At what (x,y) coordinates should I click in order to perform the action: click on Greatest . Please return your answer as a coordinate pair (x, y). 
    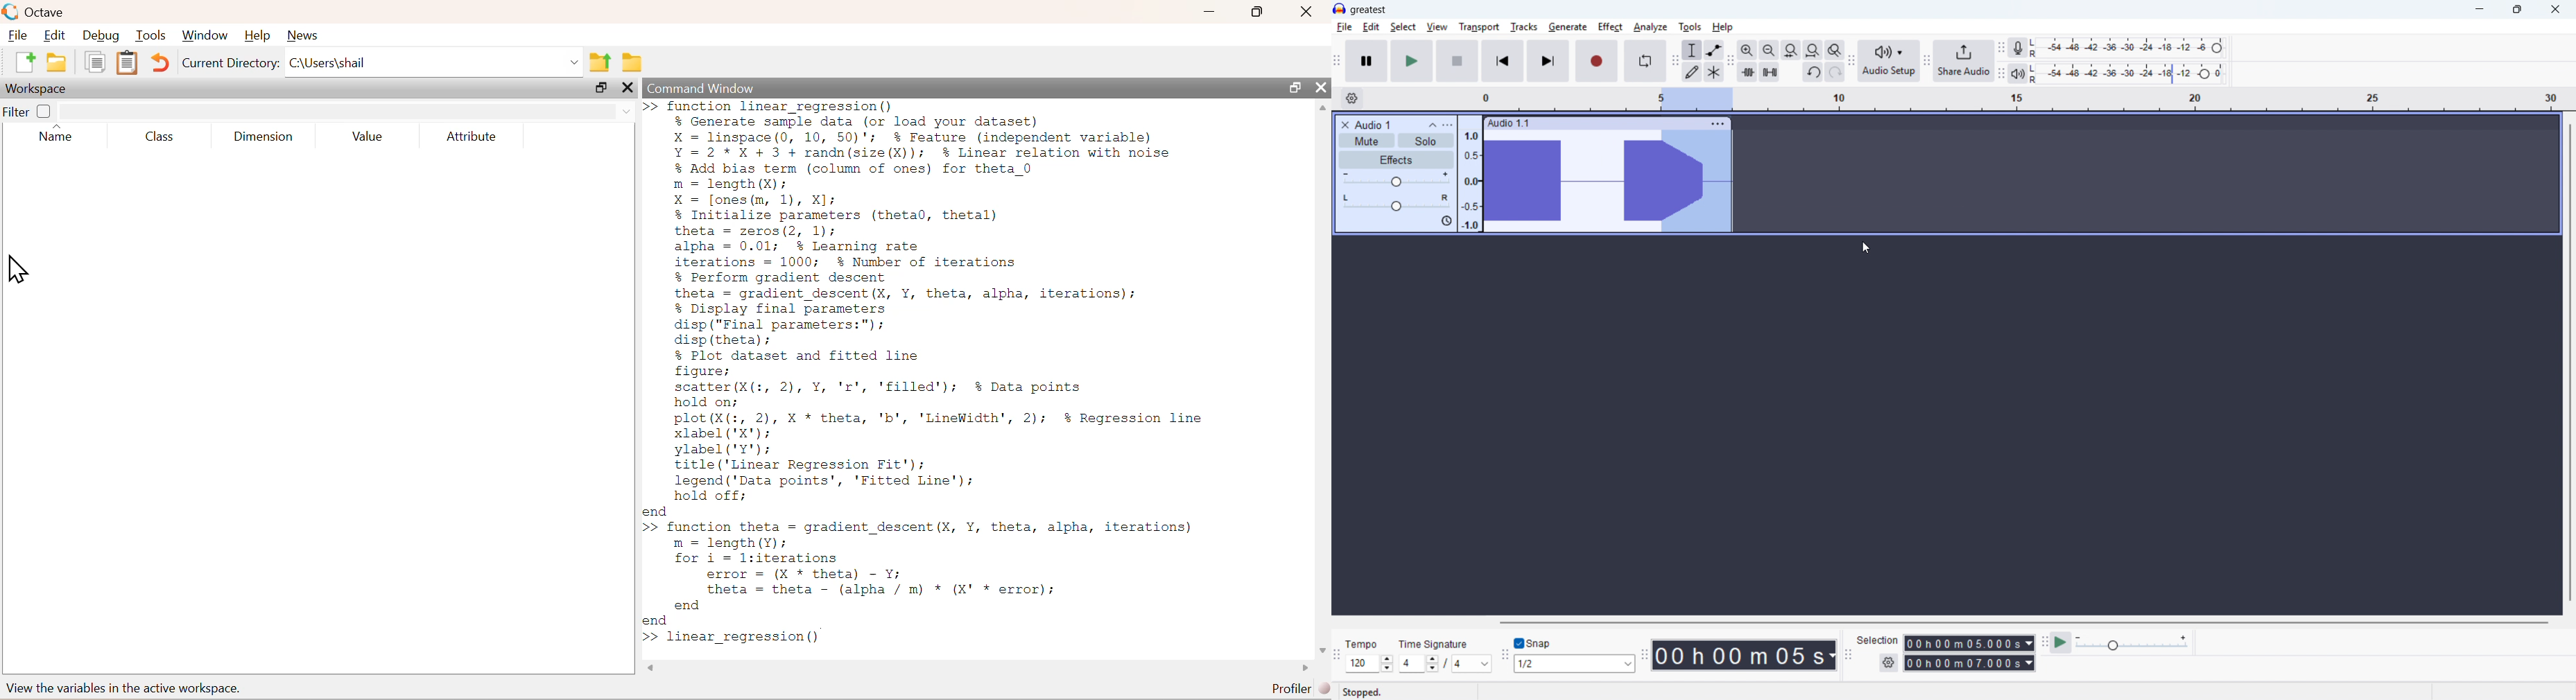
    Looking at the image, I should click on (1368, 10).